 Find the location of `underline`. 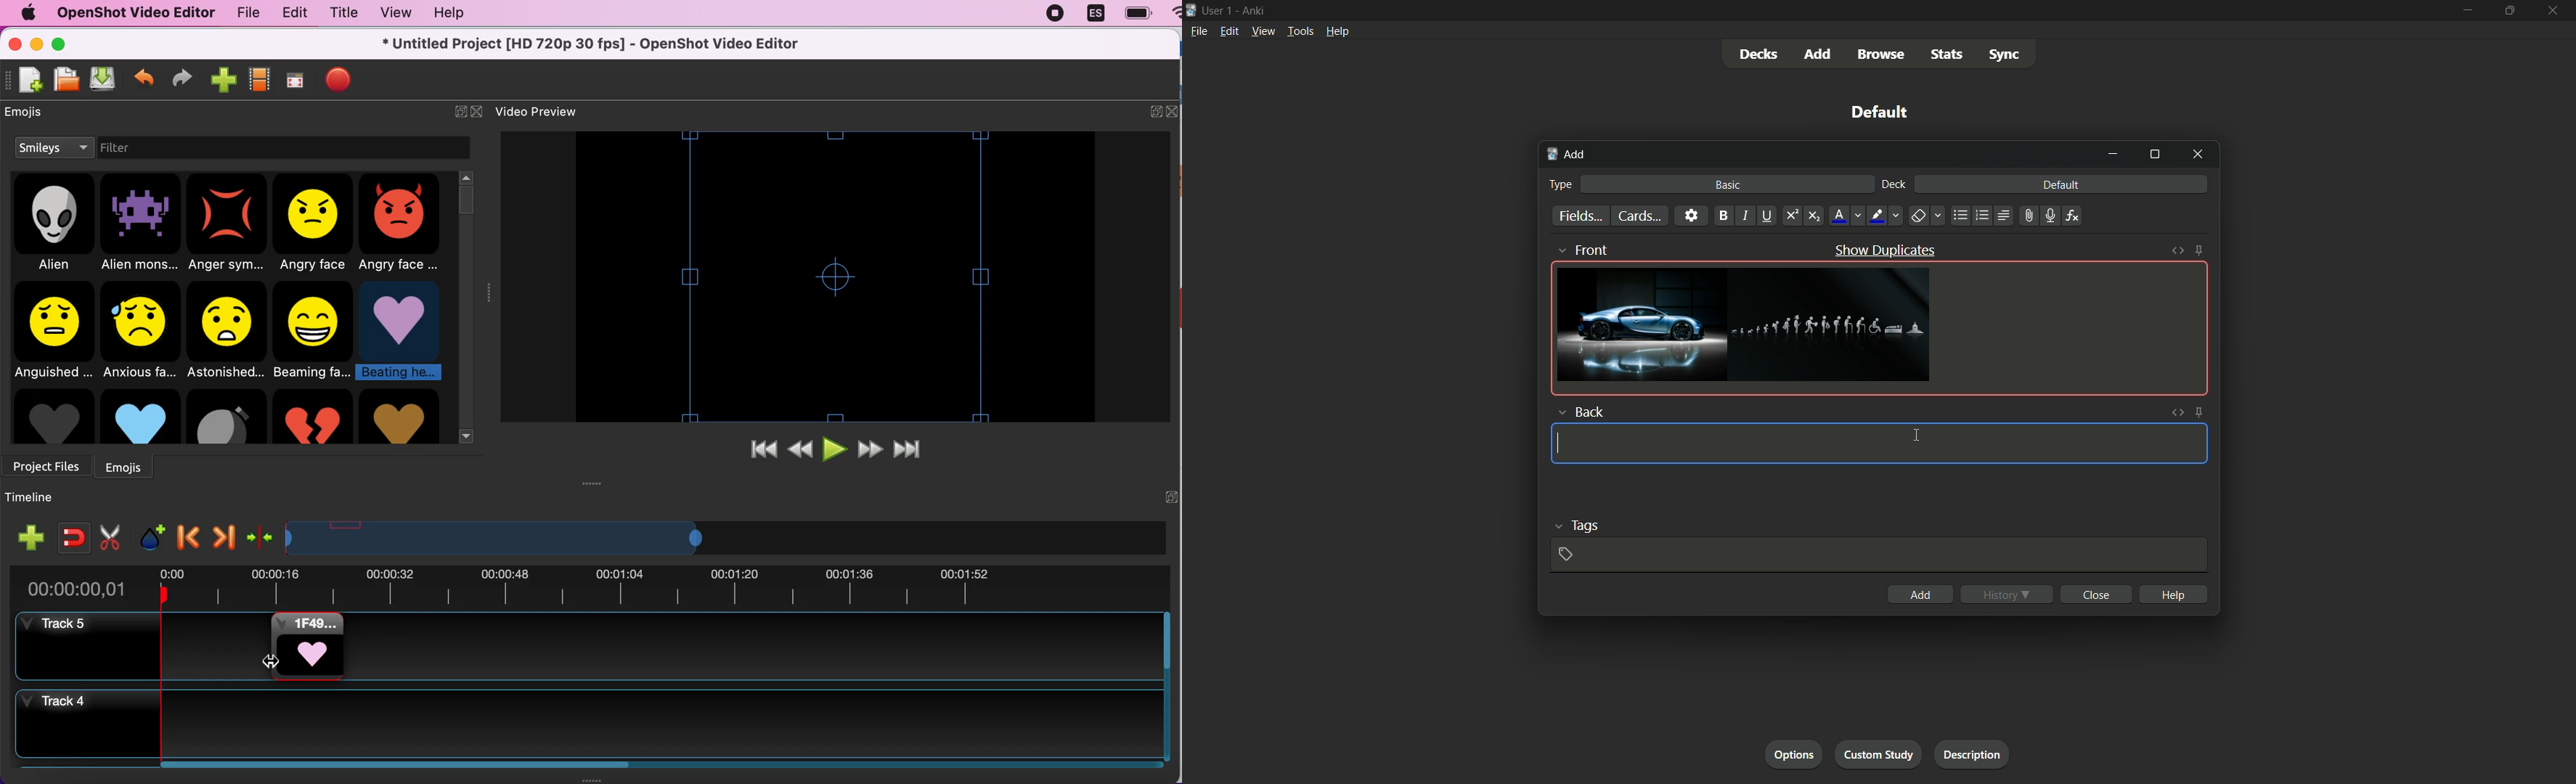

underline is located at coordinates (1769, 215).